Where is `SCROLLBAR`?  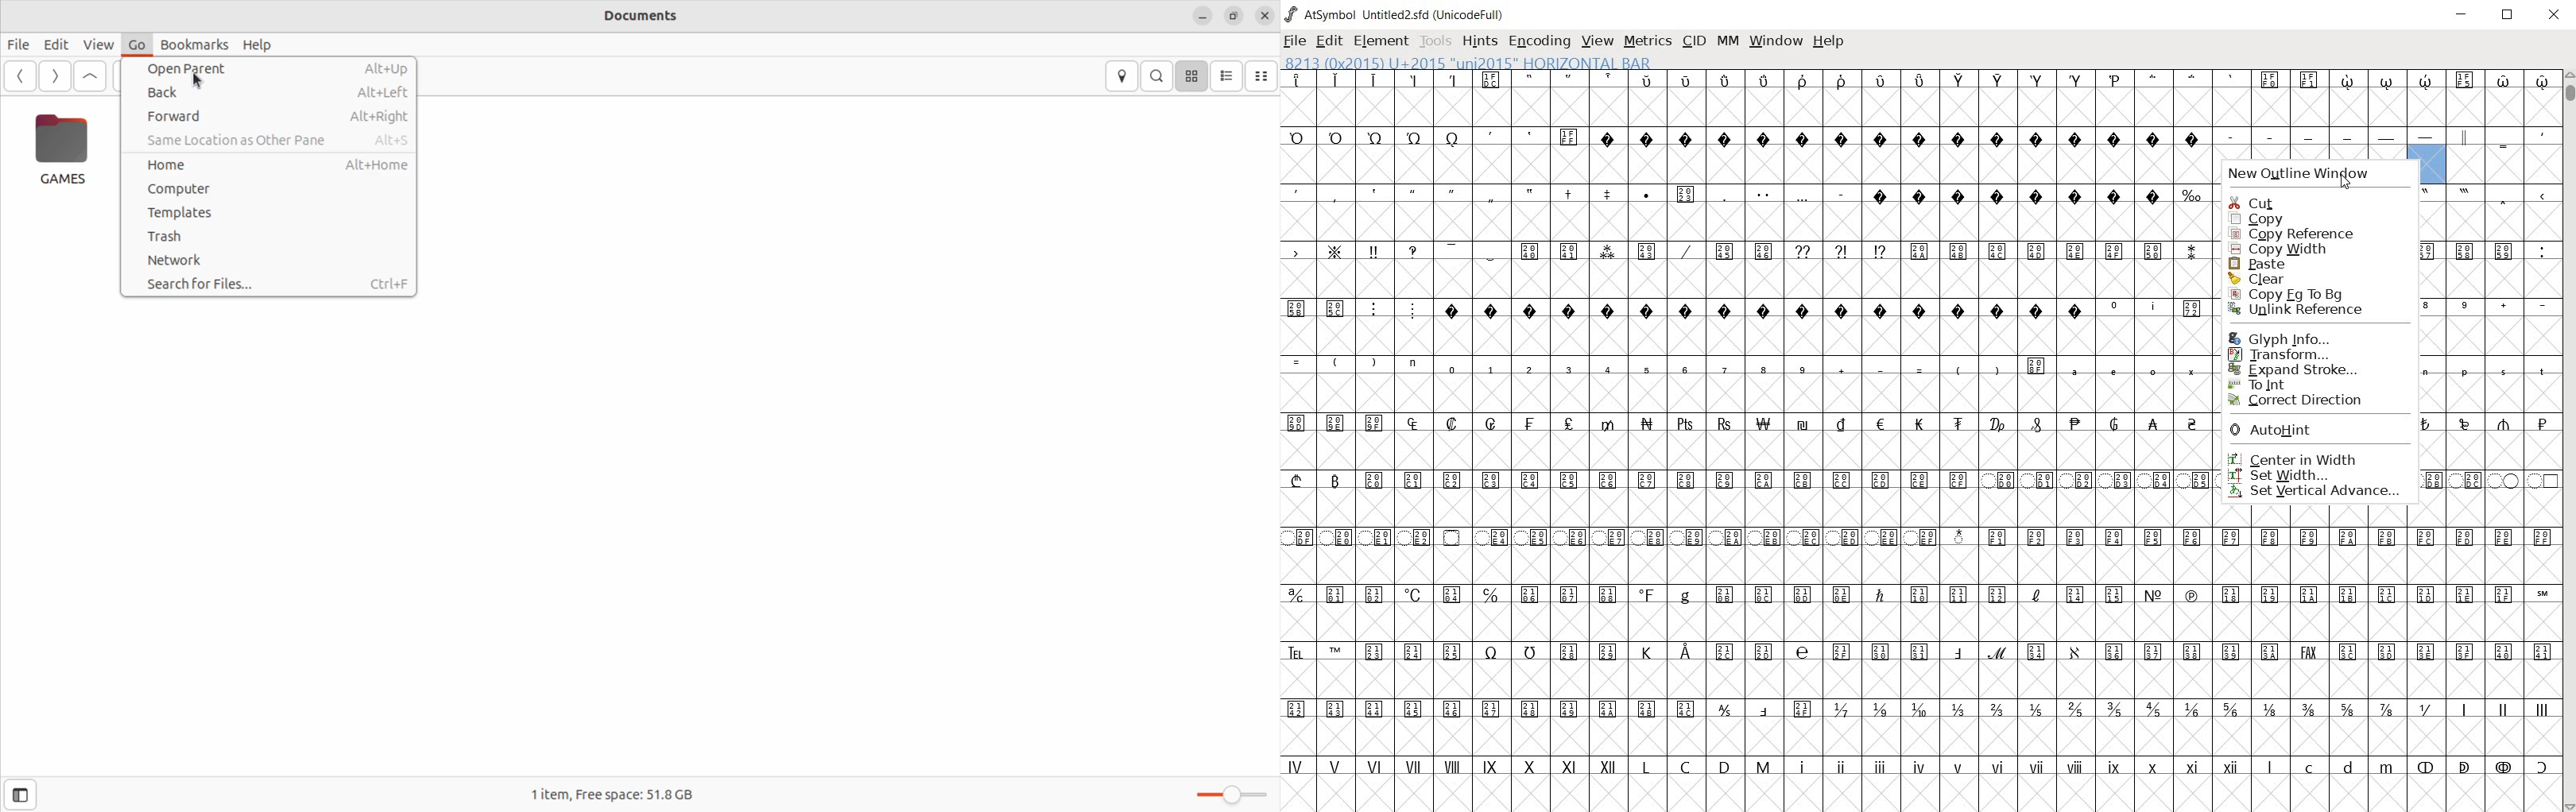 SCROLLBAR is located at coordinates (2570, 440).